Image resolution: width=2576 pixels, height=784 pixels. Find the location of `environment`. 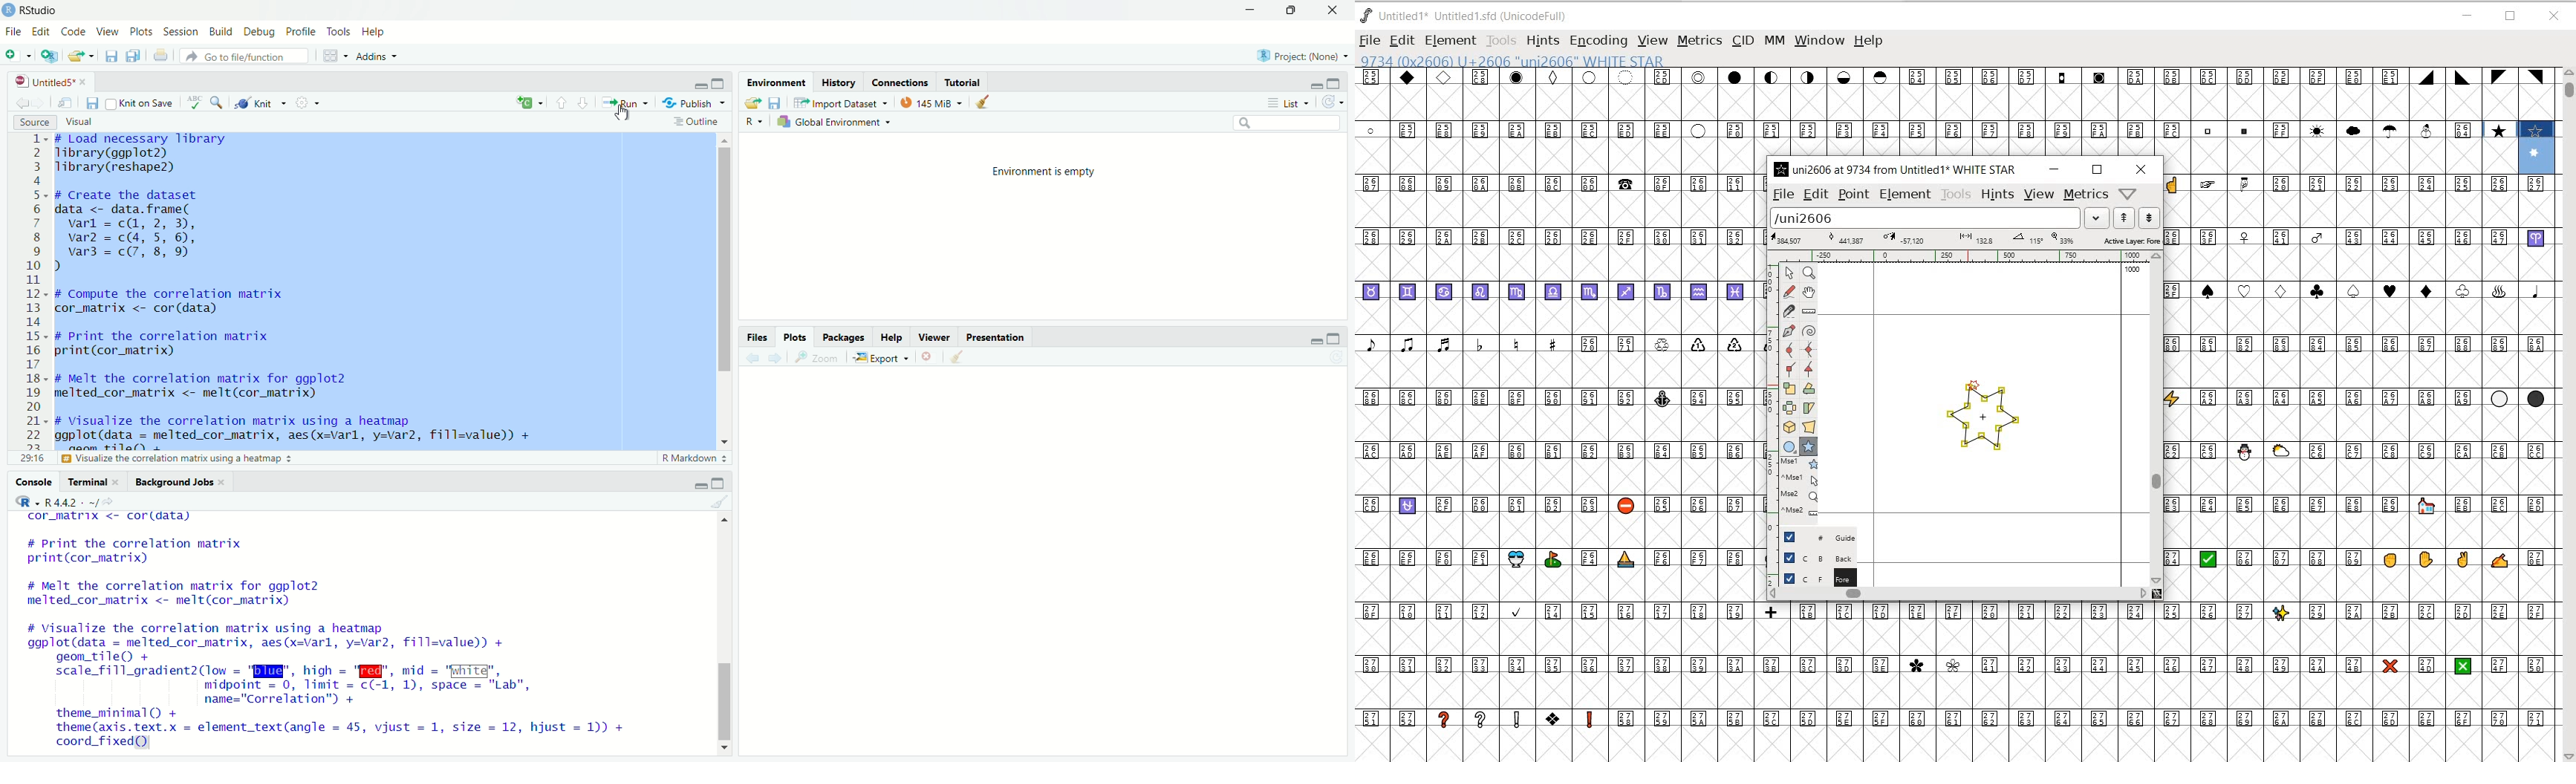

environment is located at coordinates (778, 82).